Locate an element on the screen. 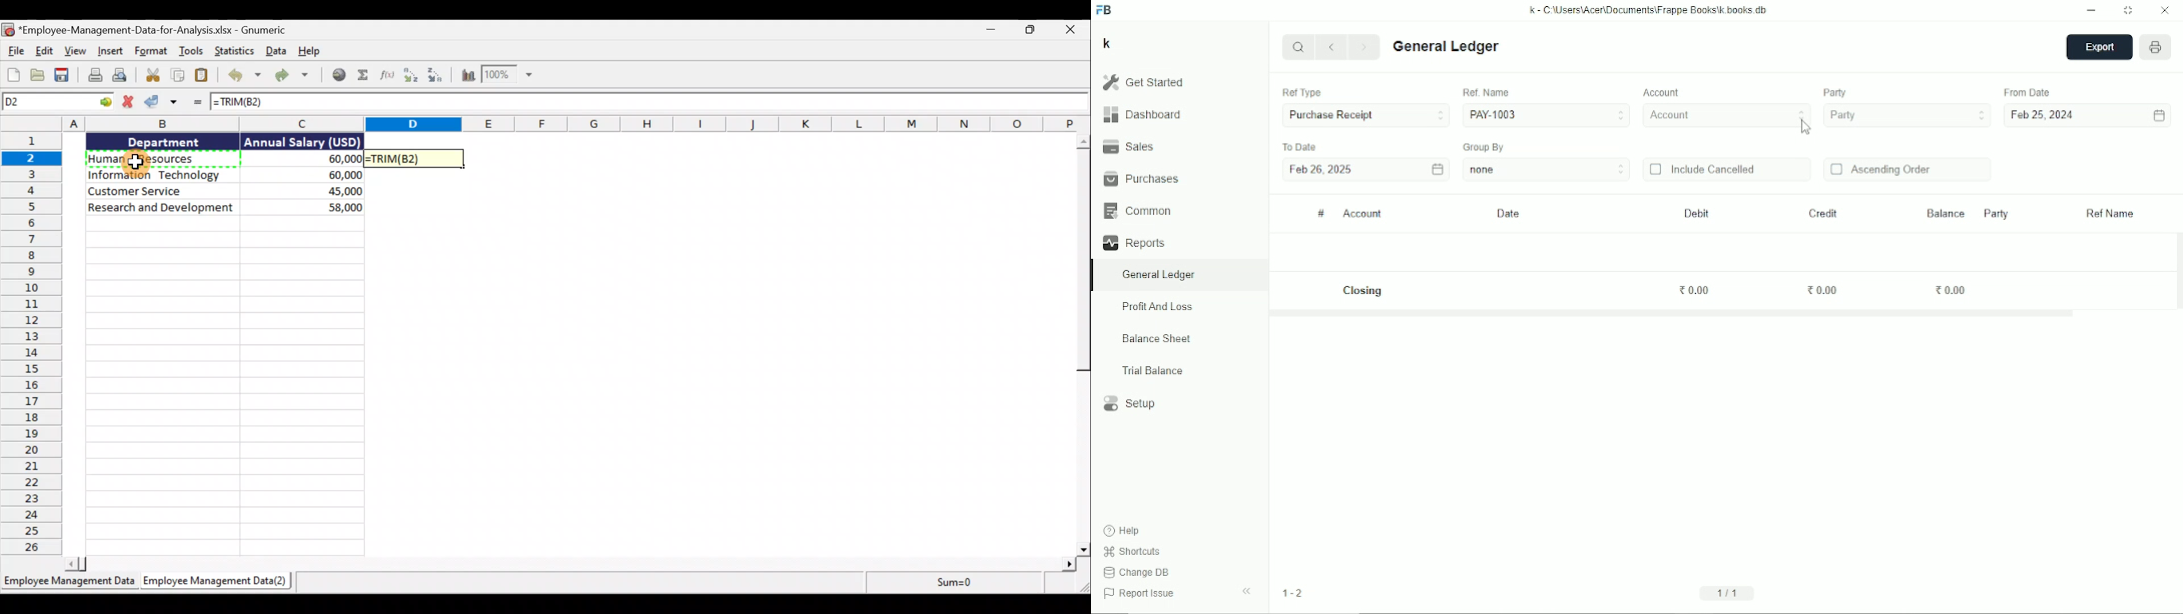  Common is located at coordinates (1137, 211).